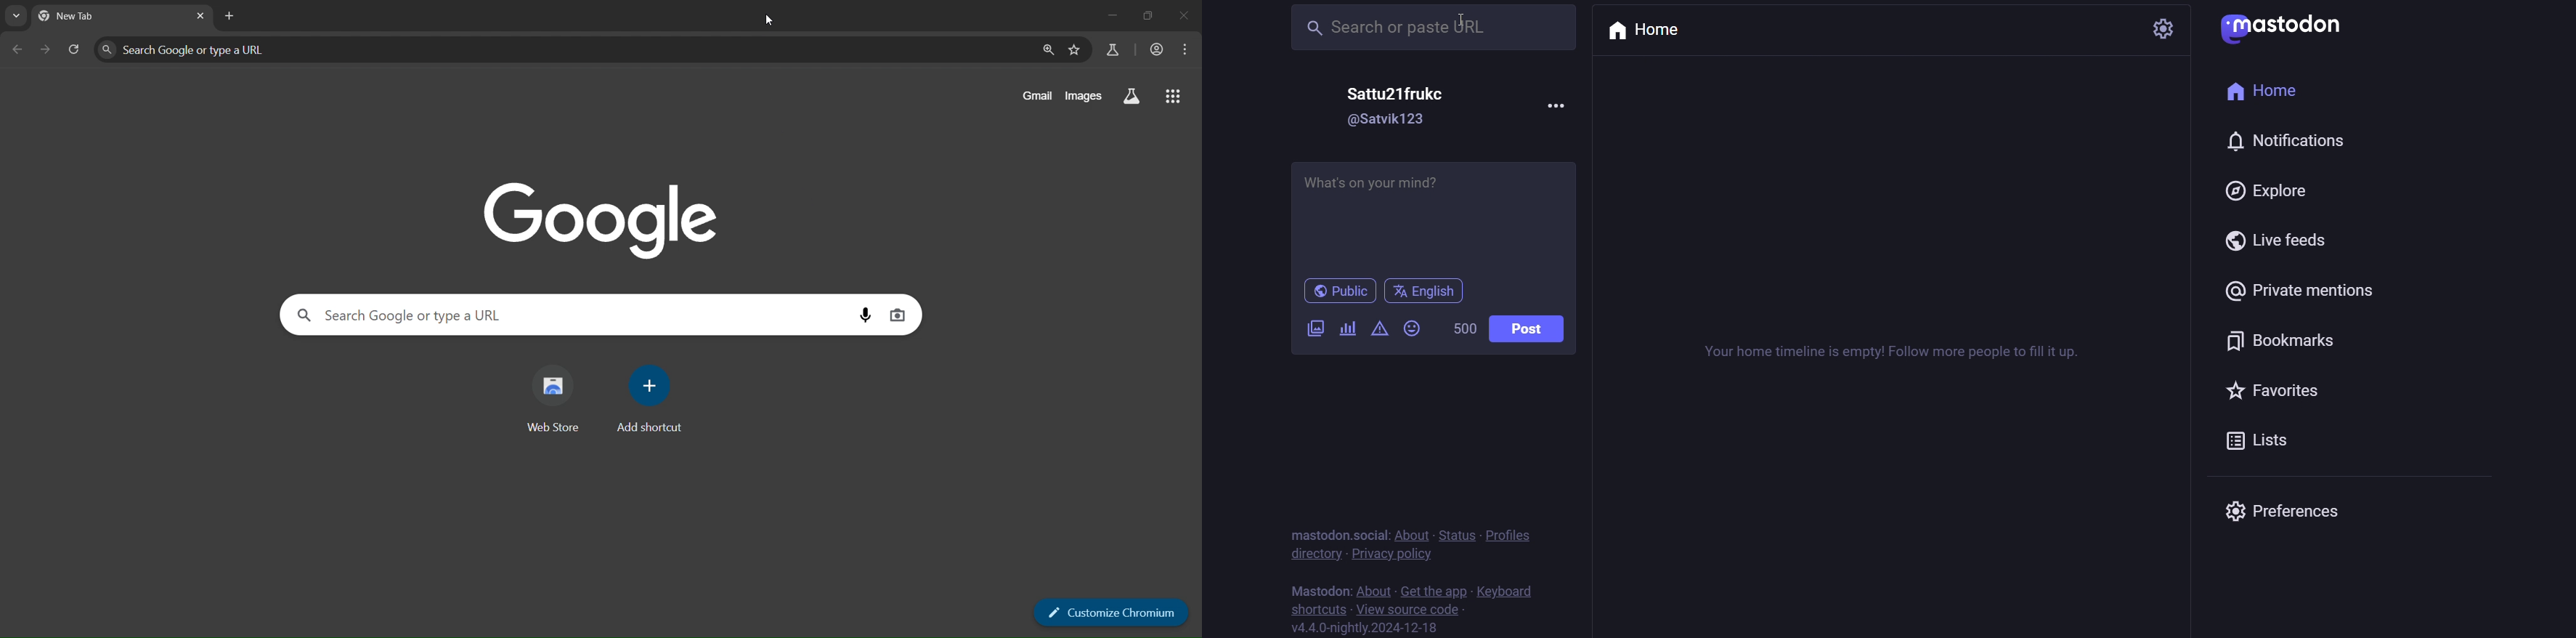 Image resolution: width=2576 pixels, height=644 pixels. What do you see at coordinates (767, 20) in the screenshot?
I see `cursor` at bounding box center [767, 20].